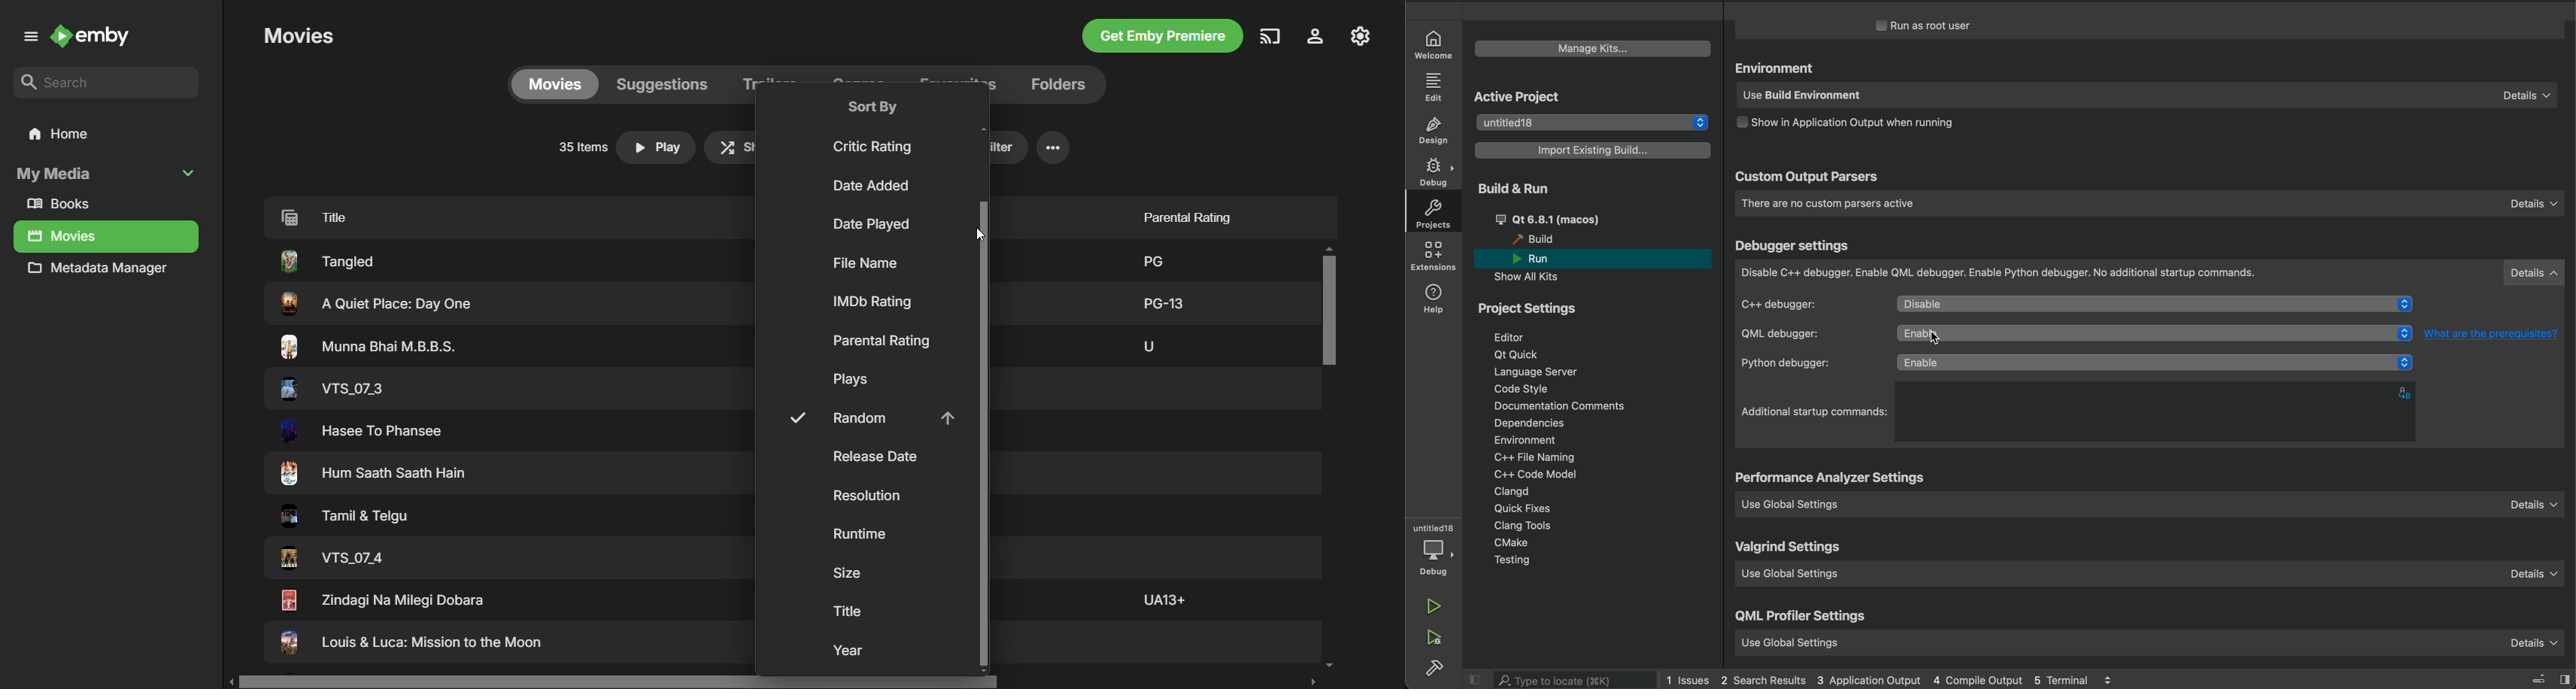 The height and width of the screenshot is (700, 2576). Describe the element at coordinates (2153, 577) in the screenshot. I see `use global setting ` at that location.